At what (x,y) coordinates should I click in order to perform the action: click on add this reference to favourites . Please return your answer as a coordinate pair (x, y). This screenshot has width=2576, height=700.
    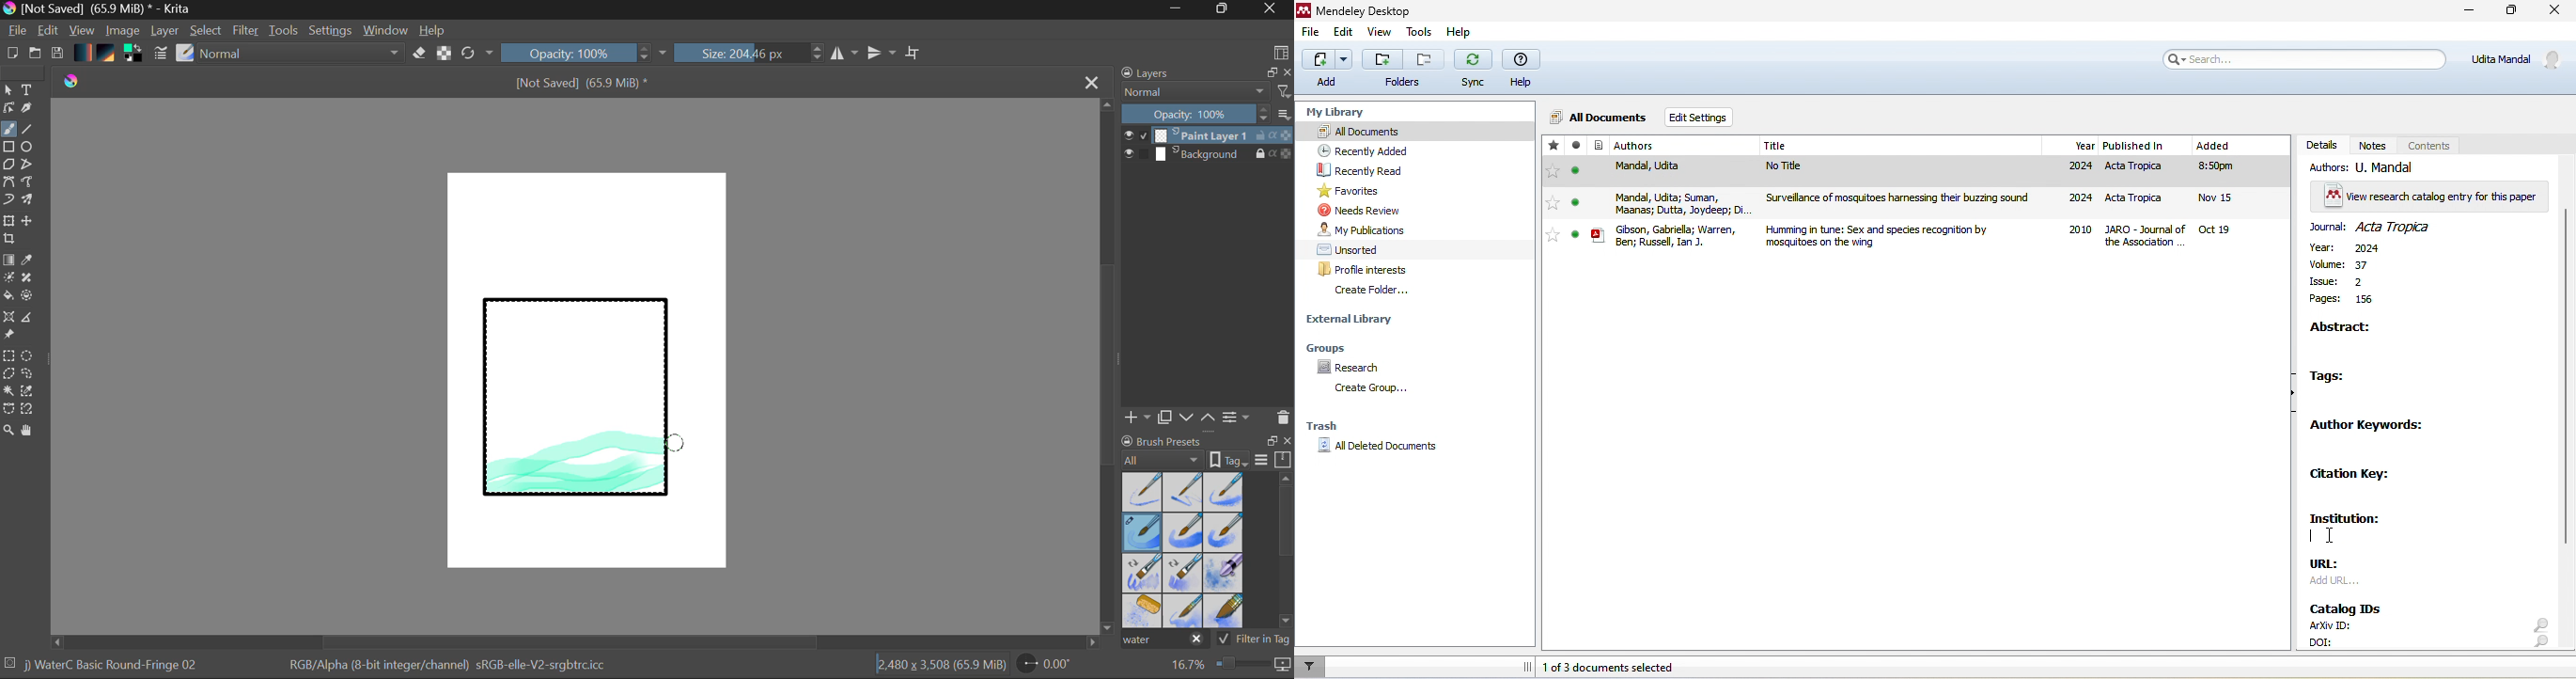
    Looking at the image, I should click on (1553, 147).